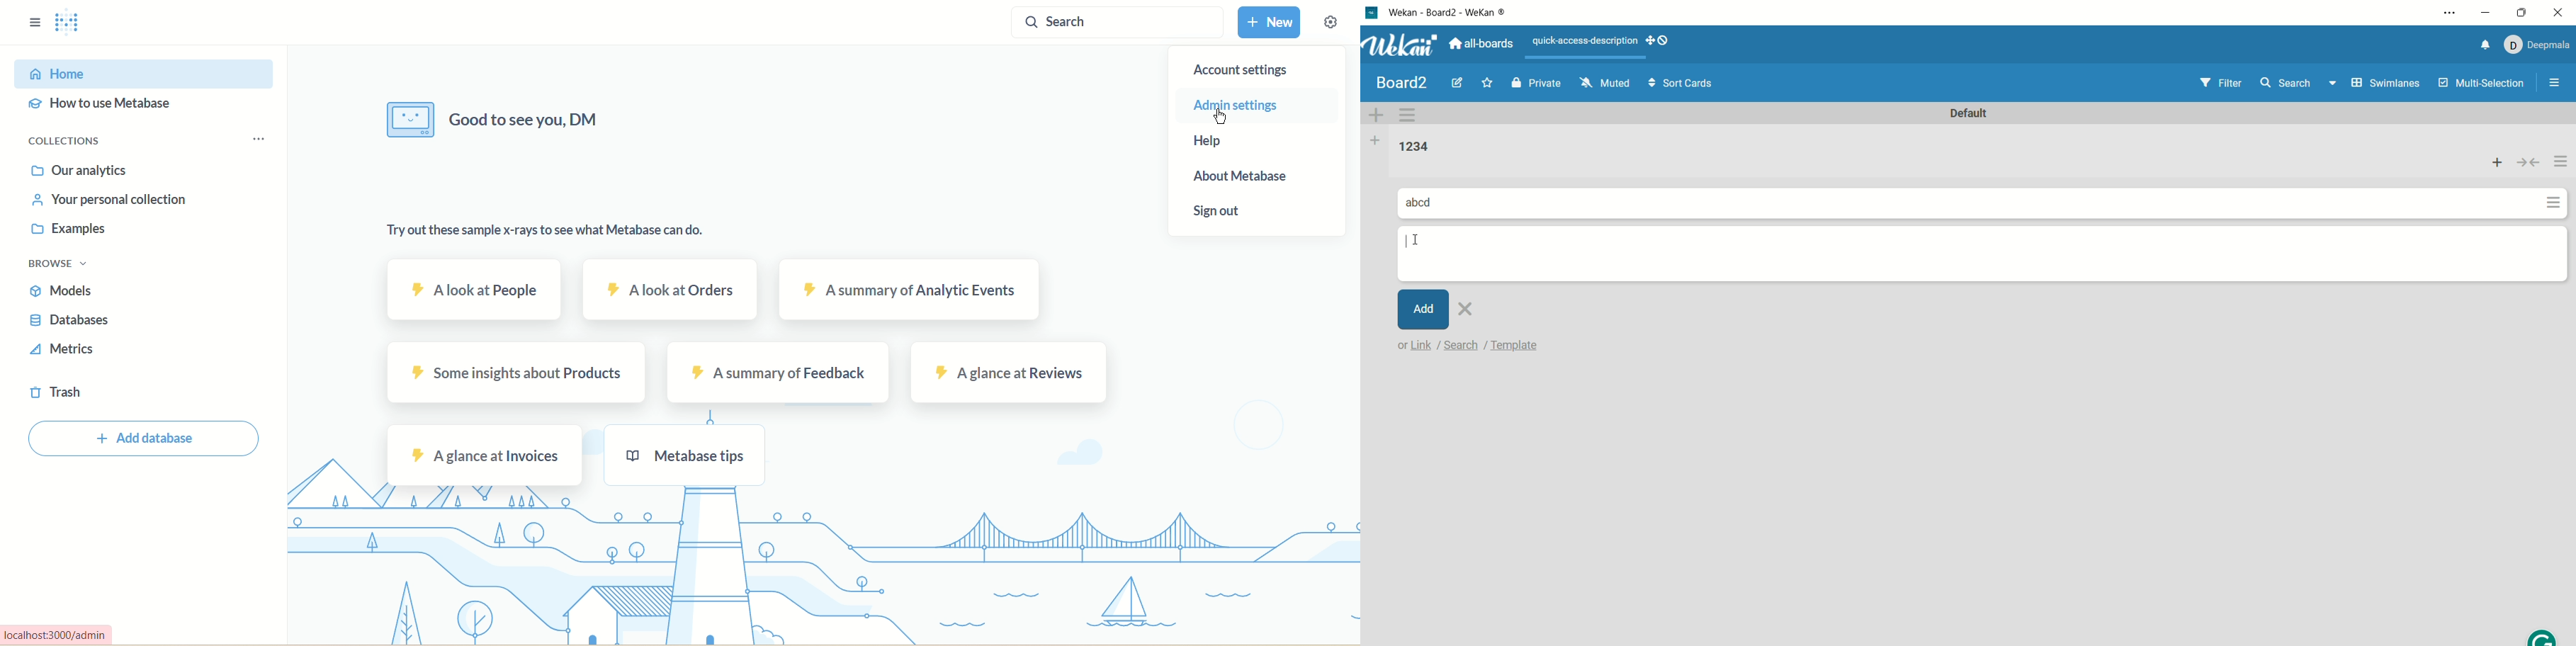 Image resolution: width=2576 pixels, height=672 pixels. I want to click on home, so click(142, 75).